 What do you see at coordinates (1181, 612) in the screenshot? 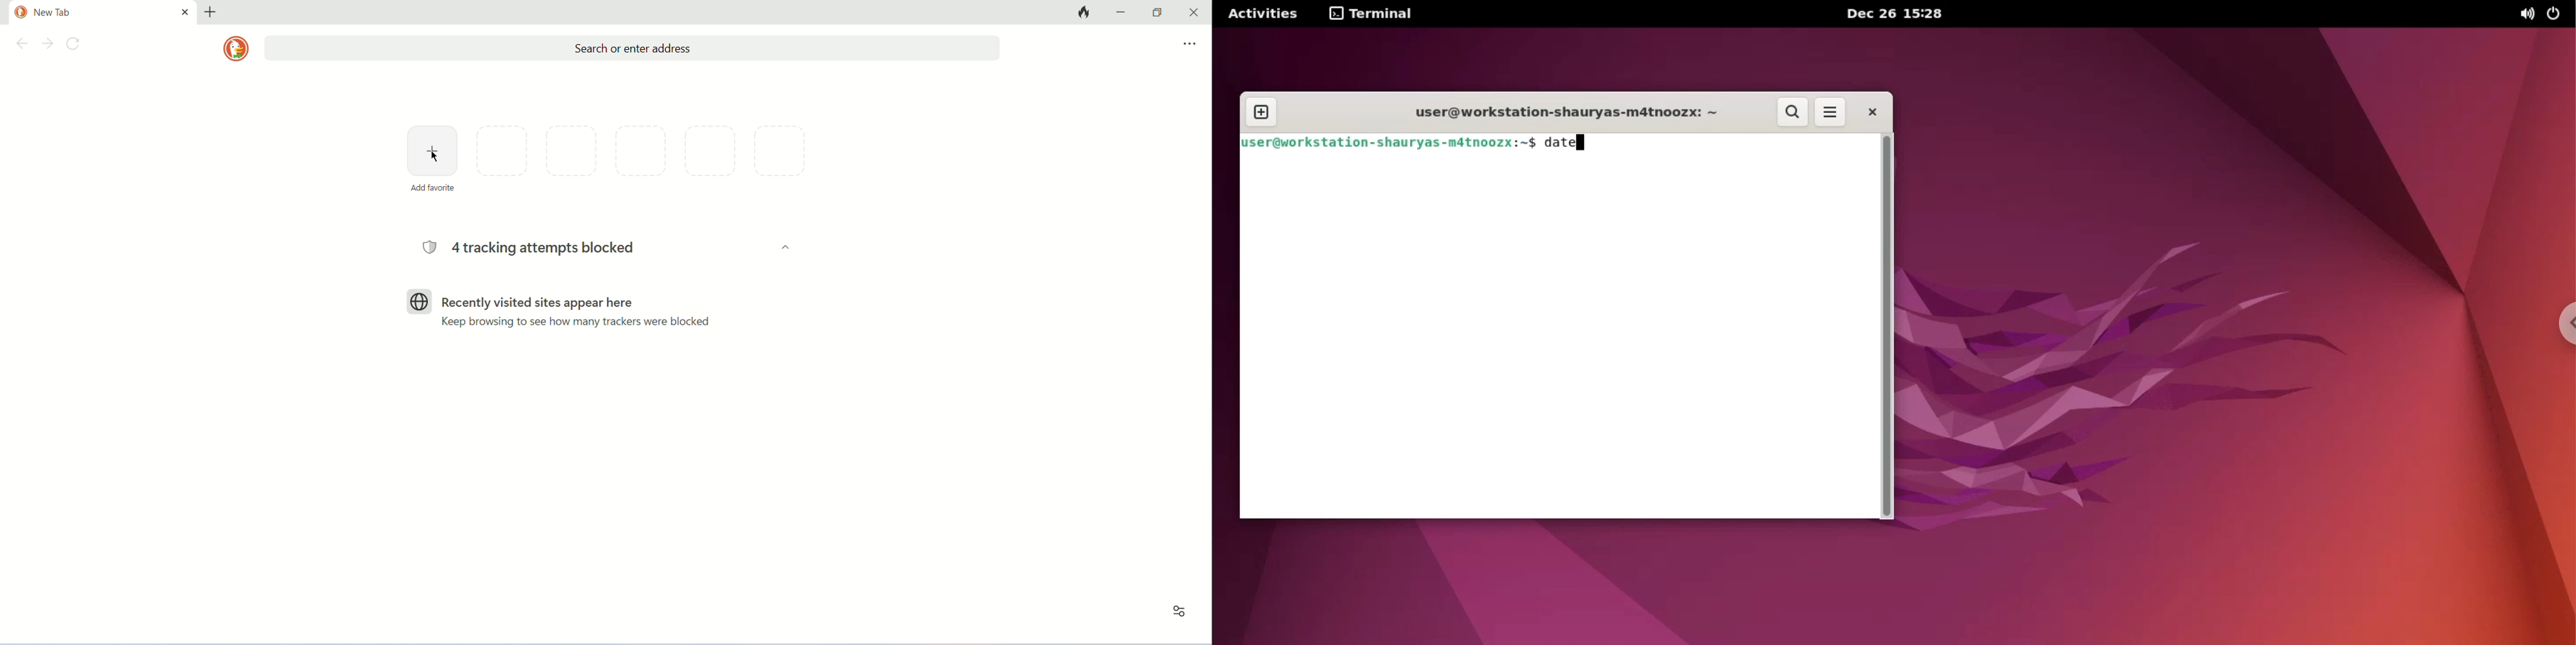
I see `view option` at bounding box center [1181, 612].